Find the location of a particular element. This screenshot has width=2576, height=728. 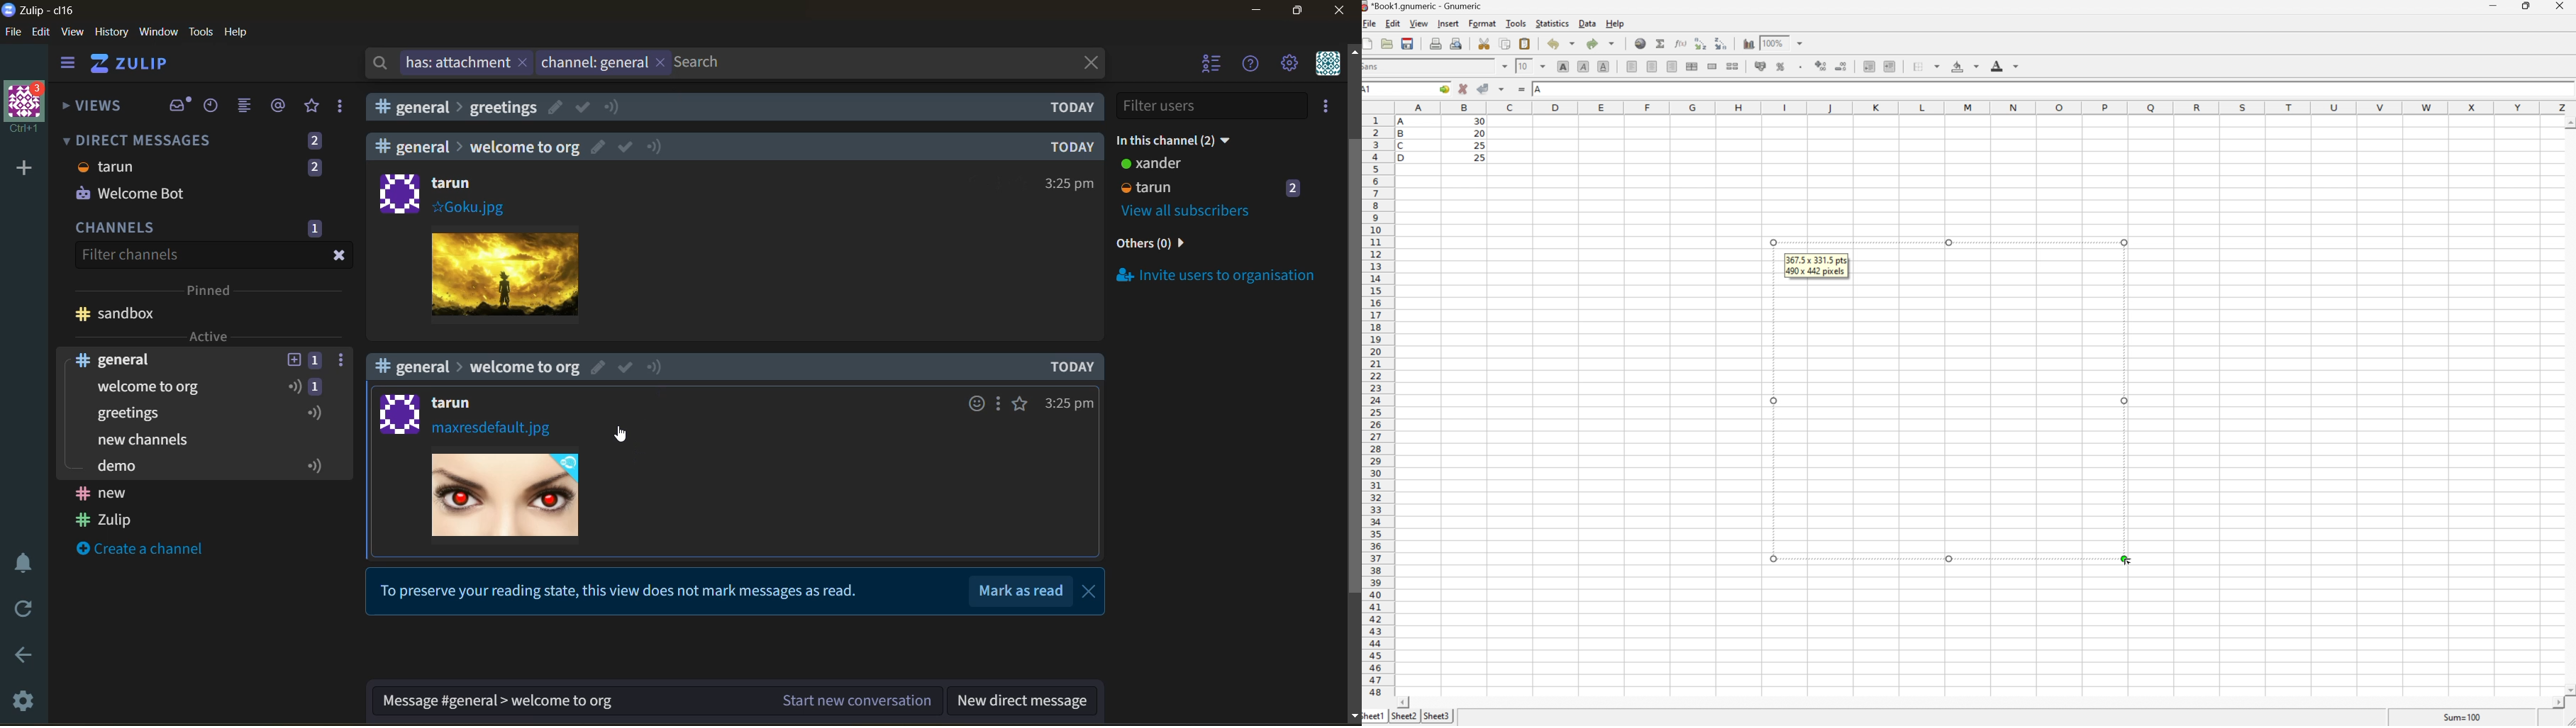

has: attachment is located at coordinates (448, 63).